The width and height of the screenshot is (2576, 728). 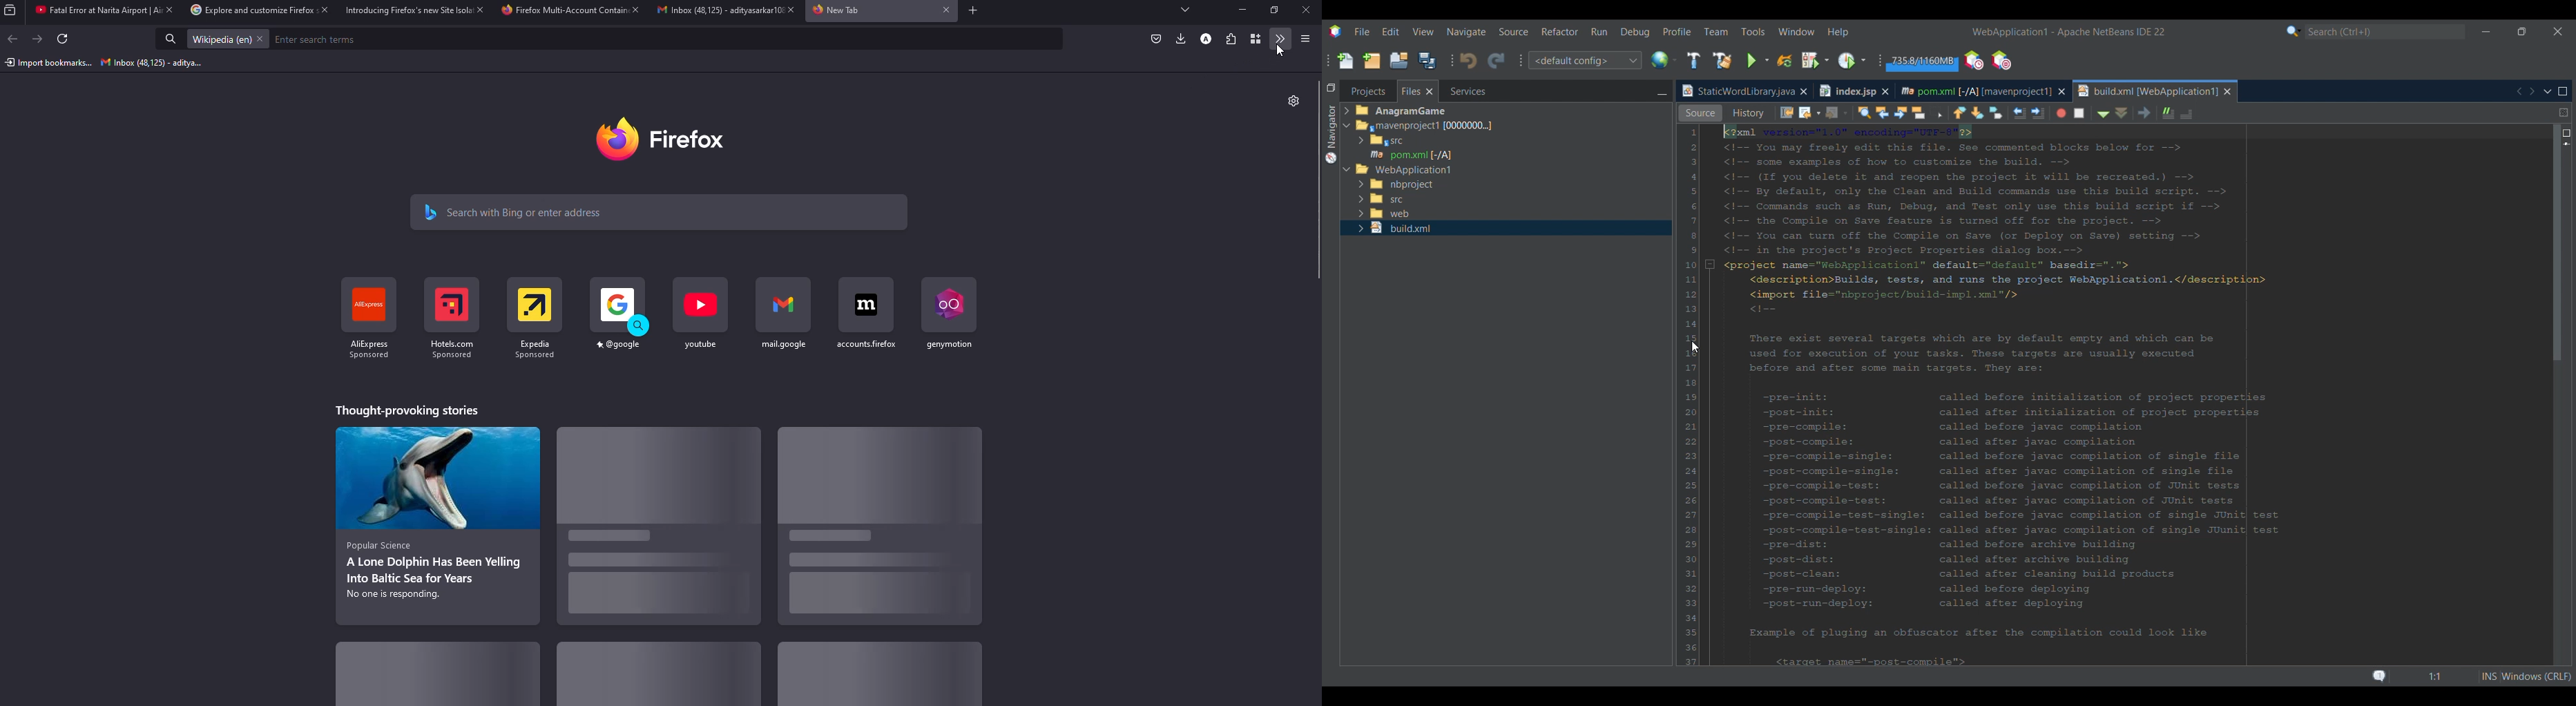 What do you see at coordinates (1185, 10) in the screenshot?
I see `tabs` at bounding box center [1185, 10].